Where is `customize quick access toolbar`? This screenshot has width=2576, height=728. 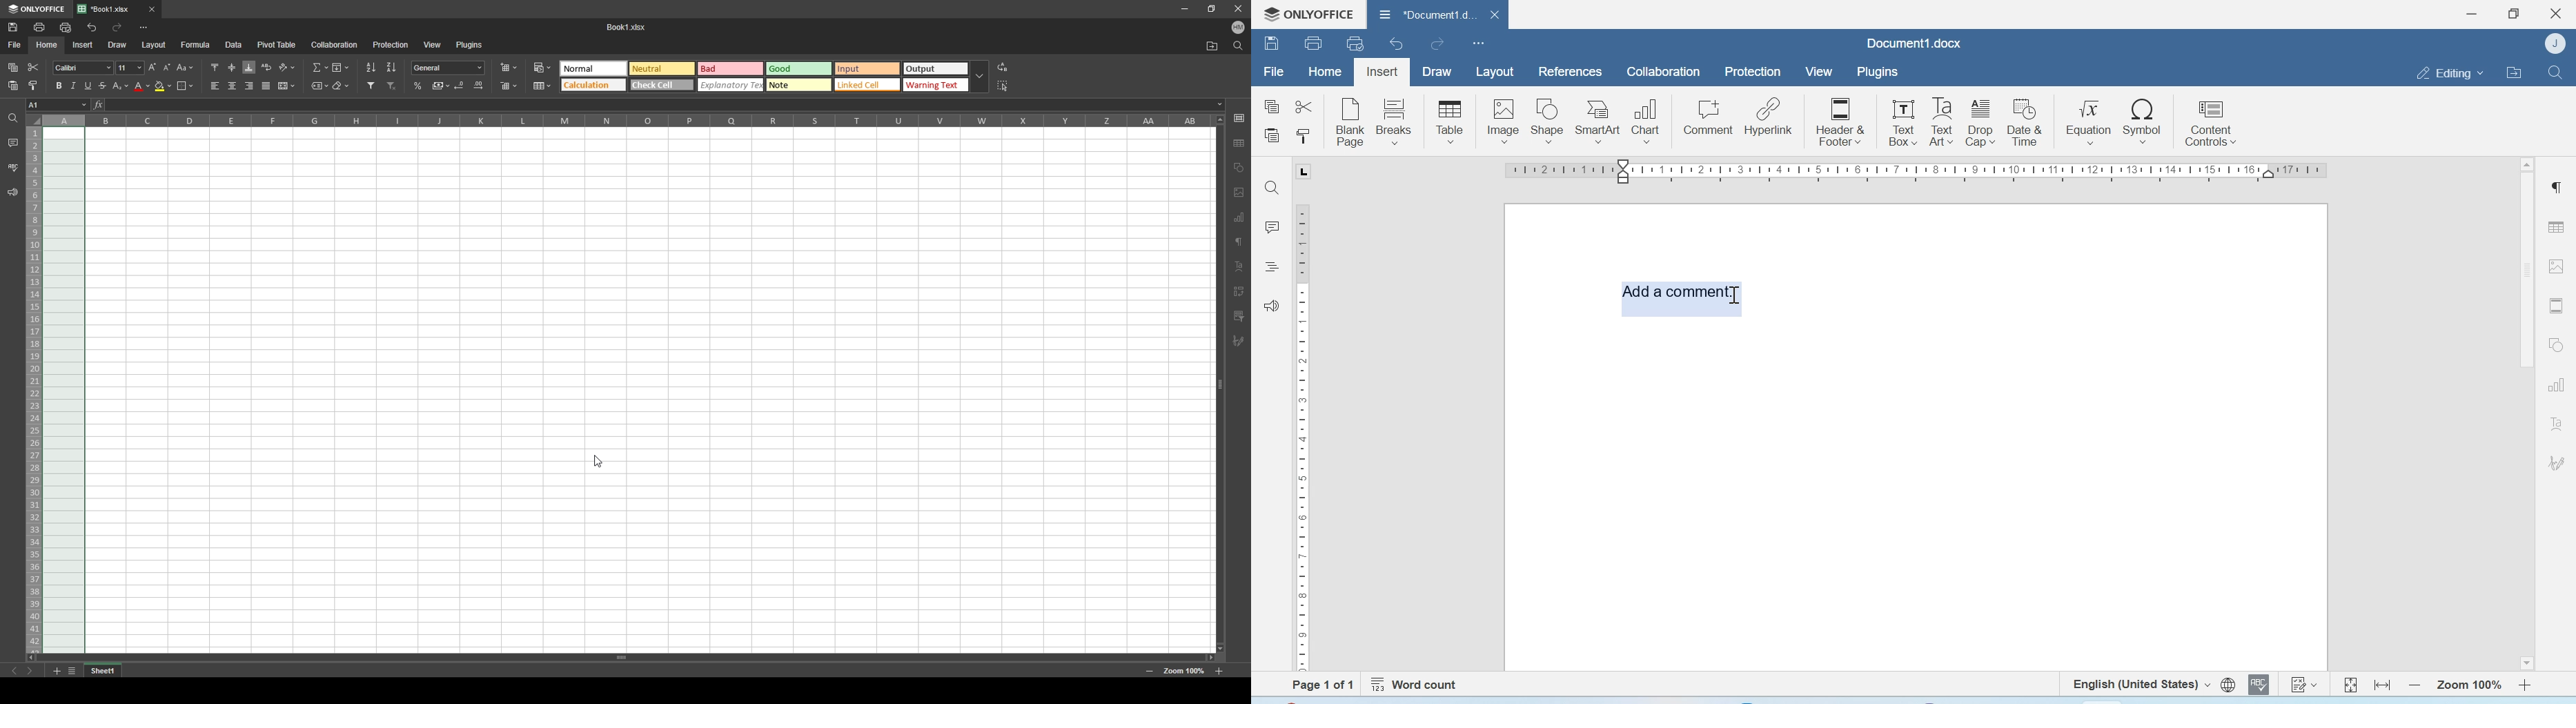
customize quick access toolbar is located at coordinates (1479, 43).